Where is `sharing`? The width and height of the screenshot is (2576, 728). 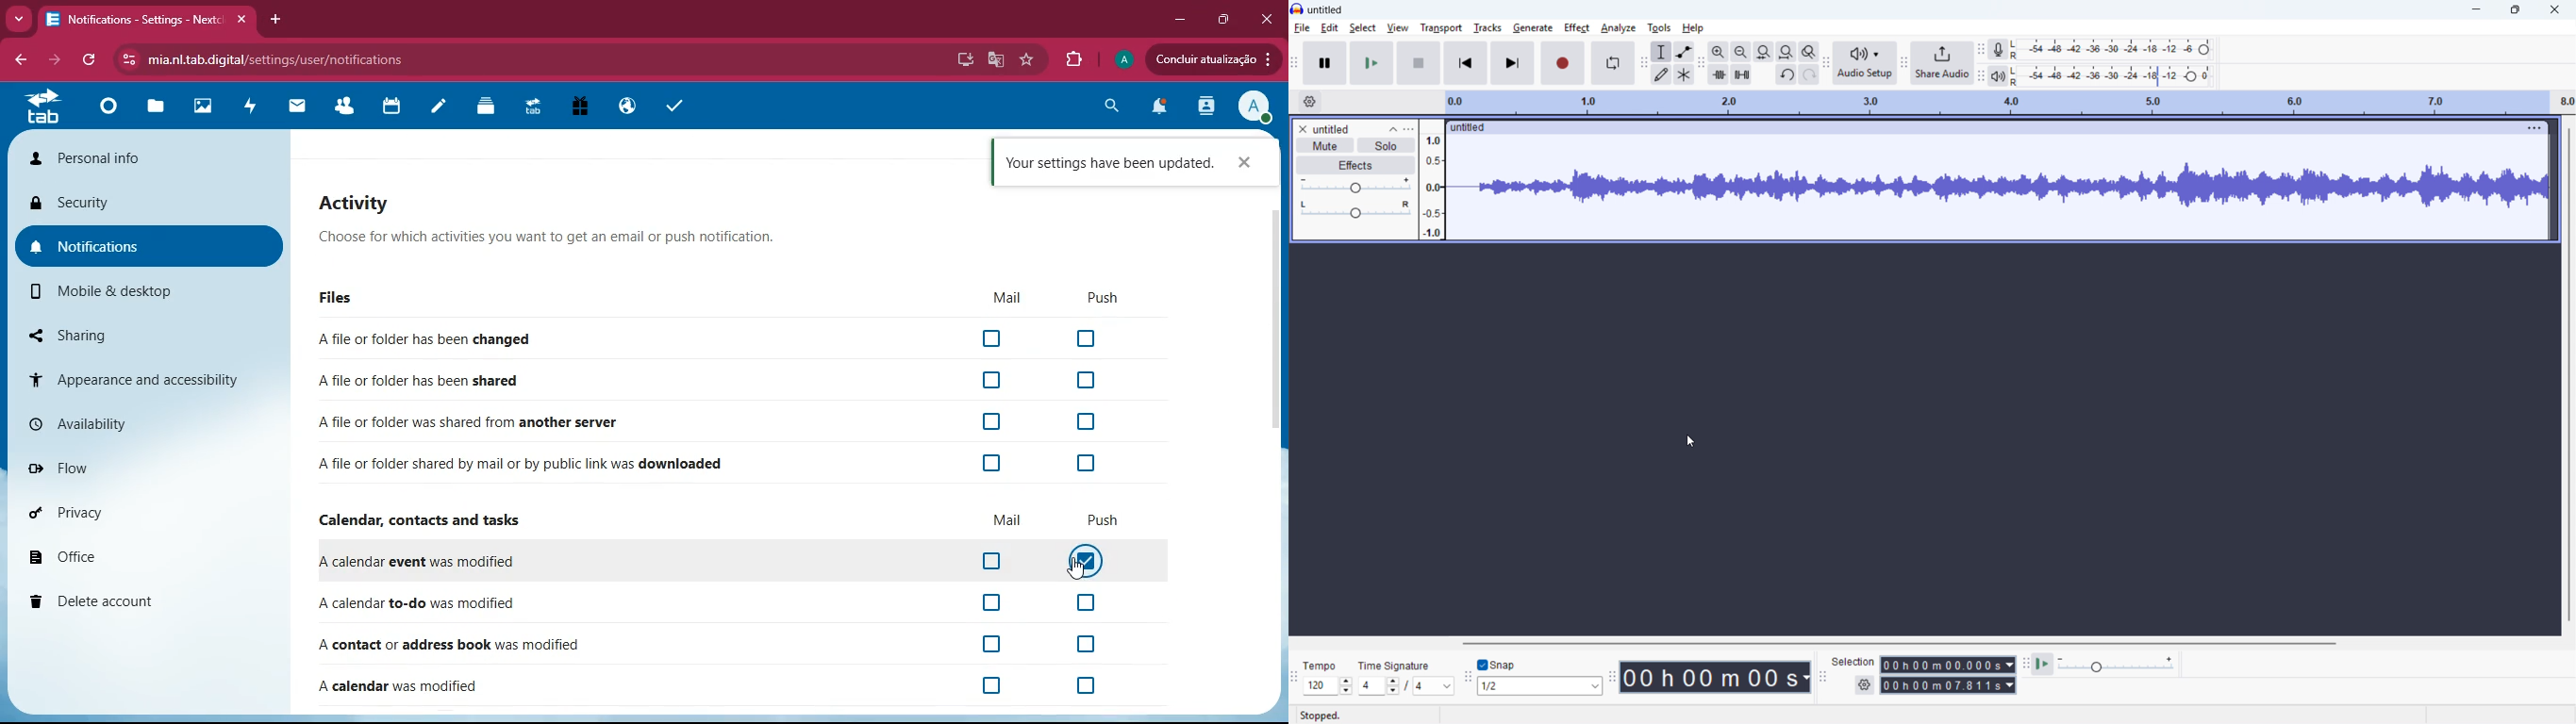 sharing is located at coordinates (139, 333).